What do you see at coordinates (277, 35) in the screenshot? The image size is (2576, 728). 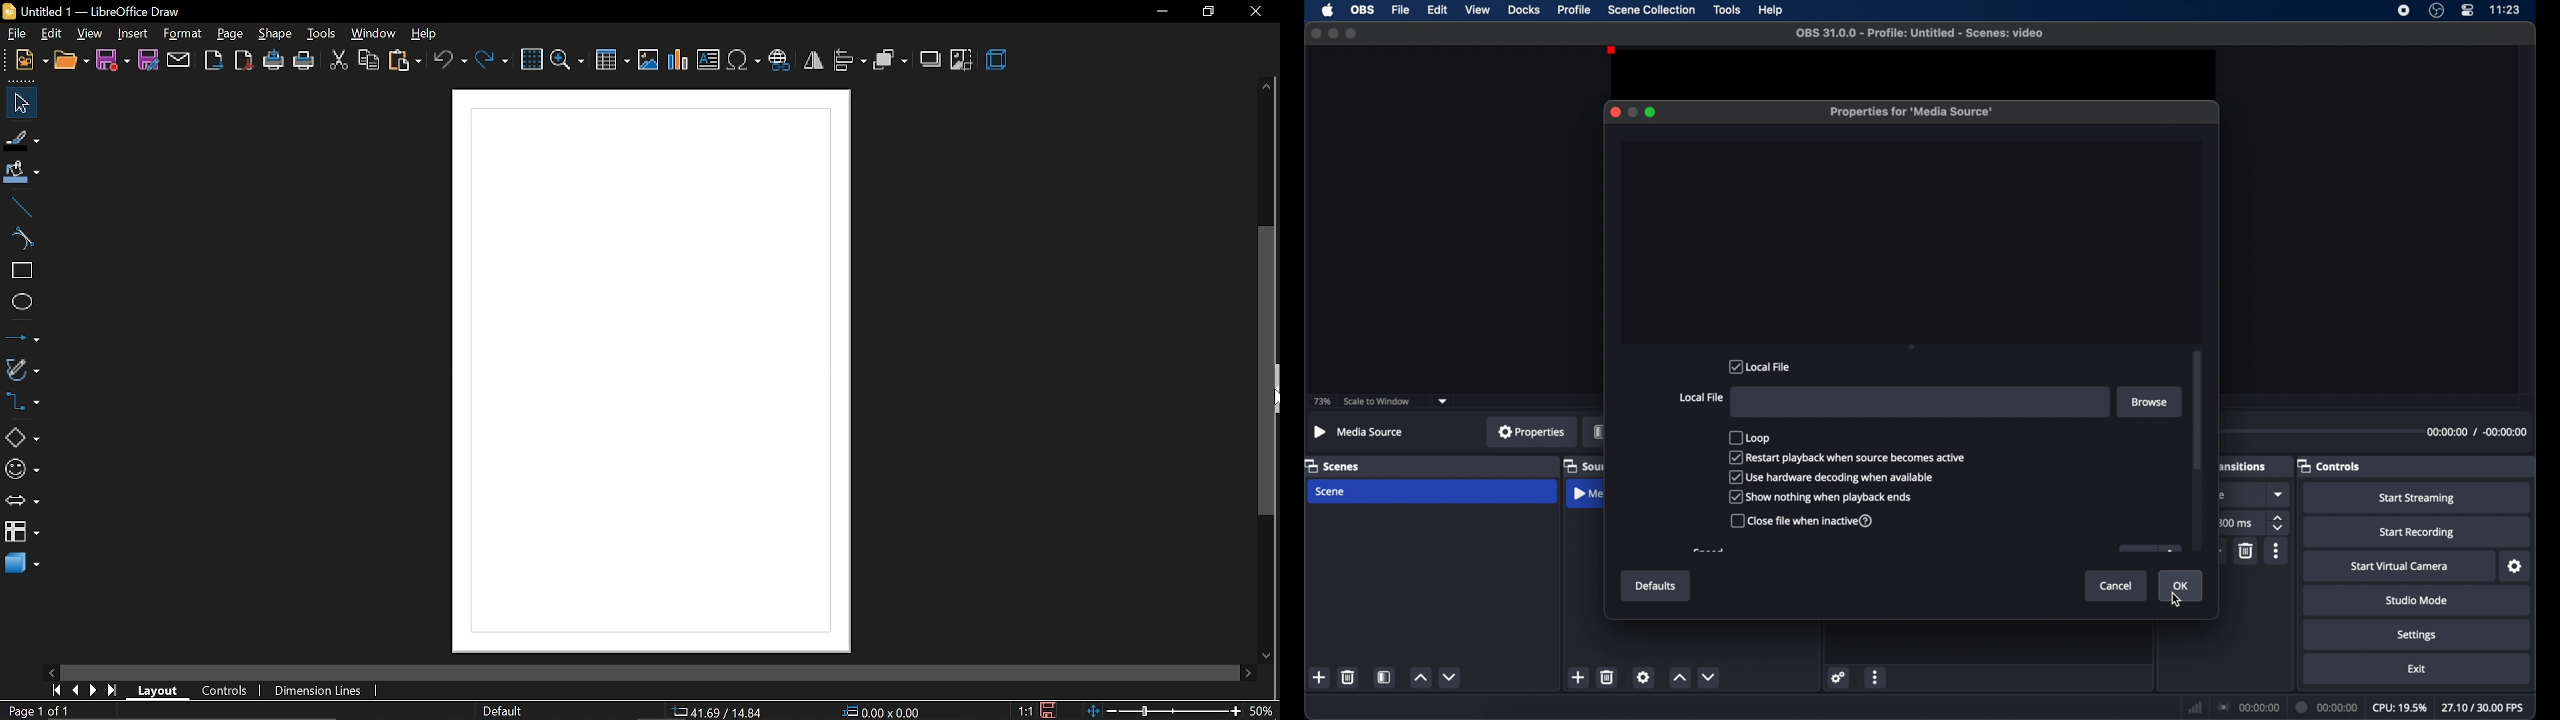 I see `shape` at bounding box center [277, 35].